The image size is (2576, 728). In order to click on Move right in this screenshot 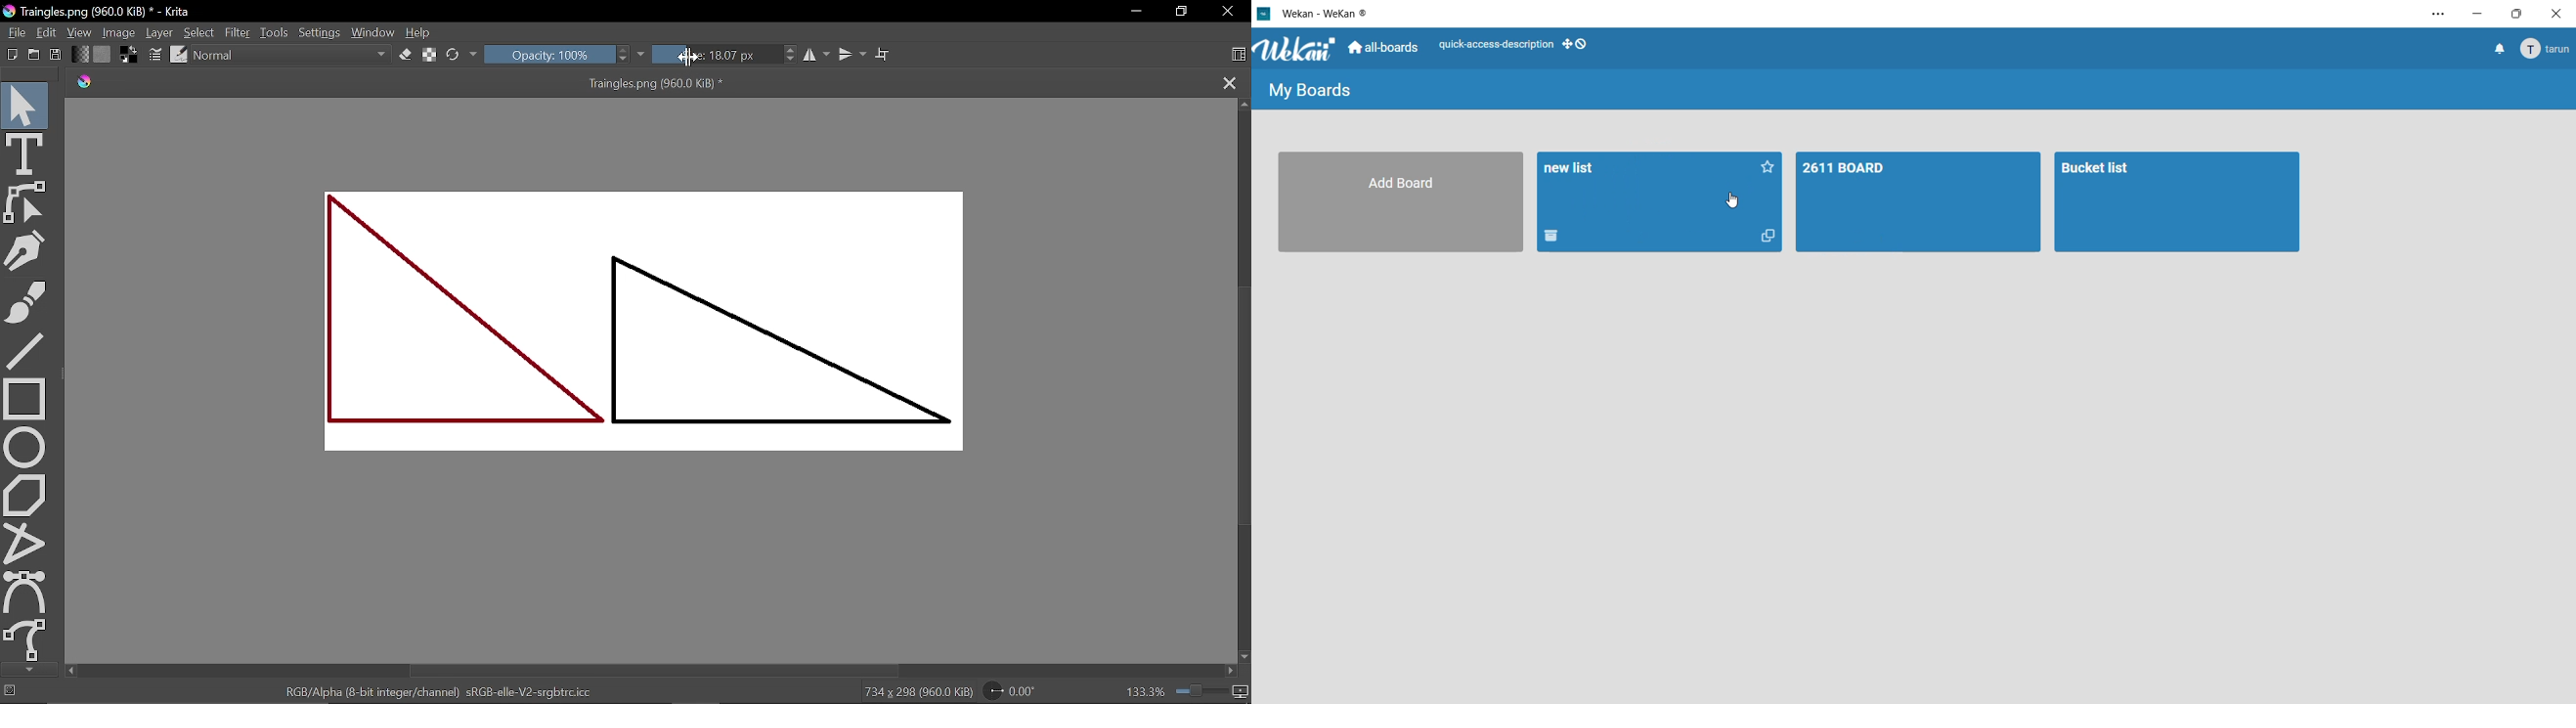, I will do `click(1234, 672)`.